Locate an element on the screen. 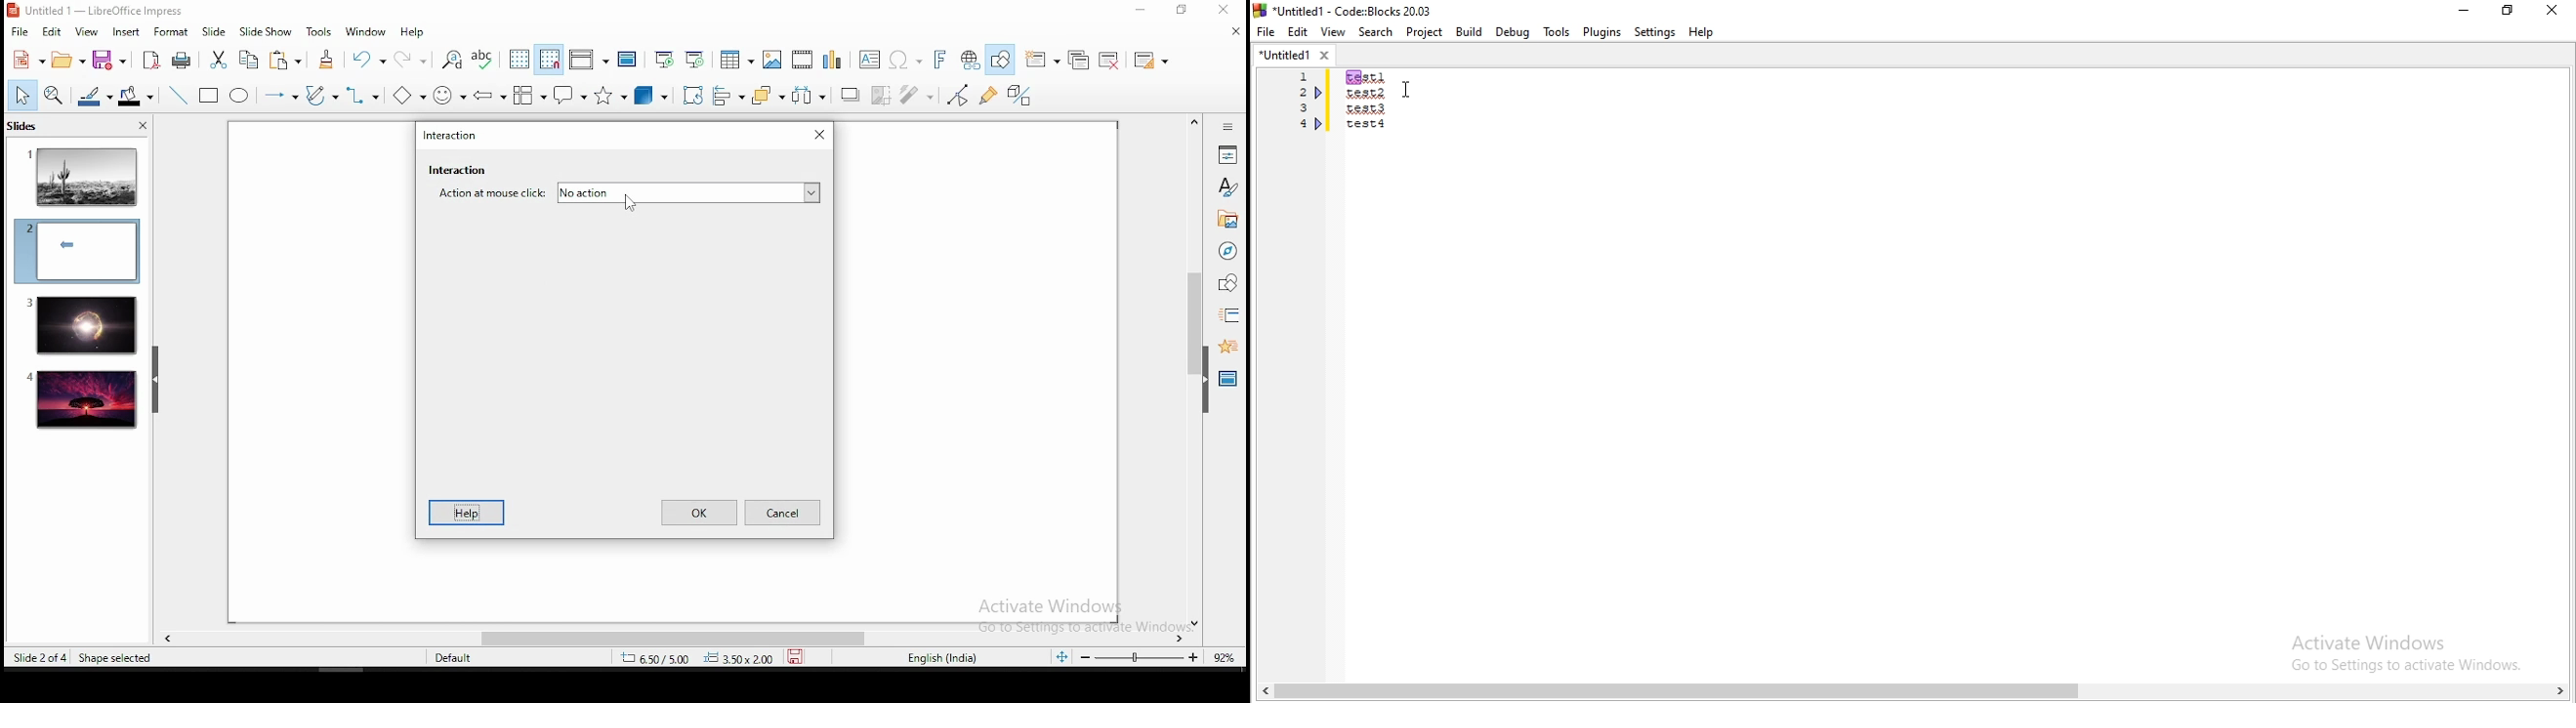  connectors is located at coordinates (359, 96).